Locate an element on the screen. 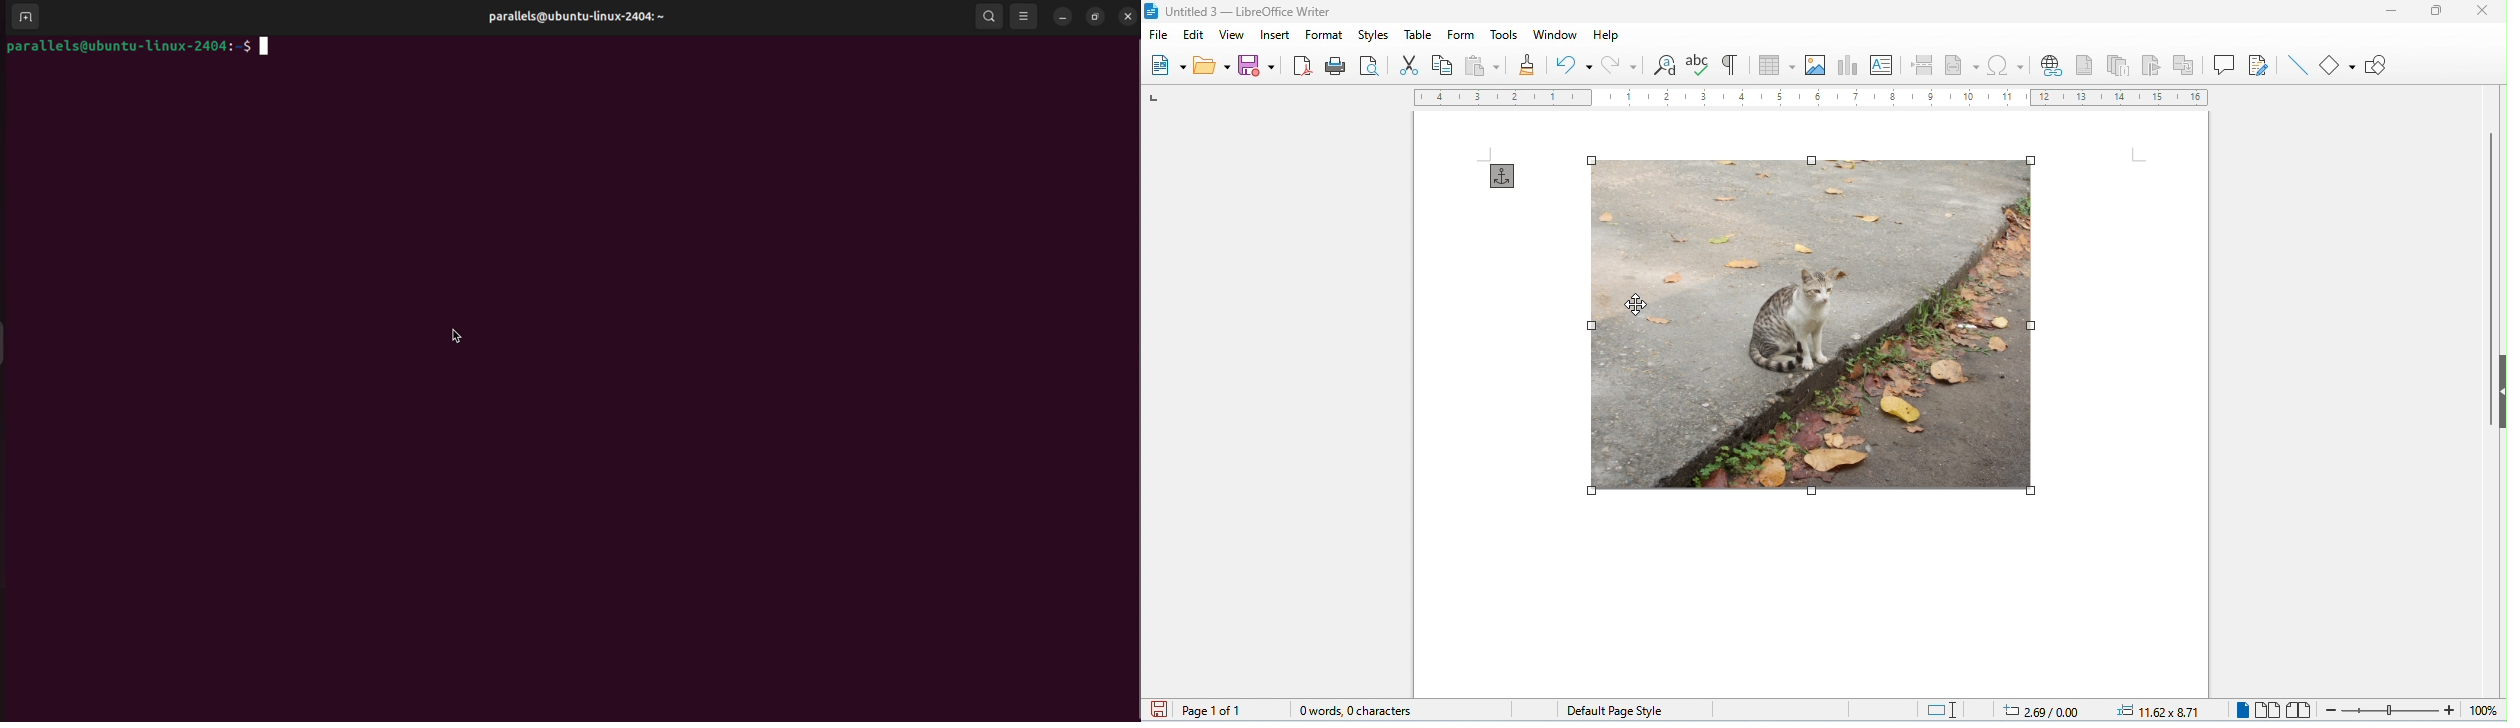 The image size is (2520, 728). open is located at coordinates (1213, 66).